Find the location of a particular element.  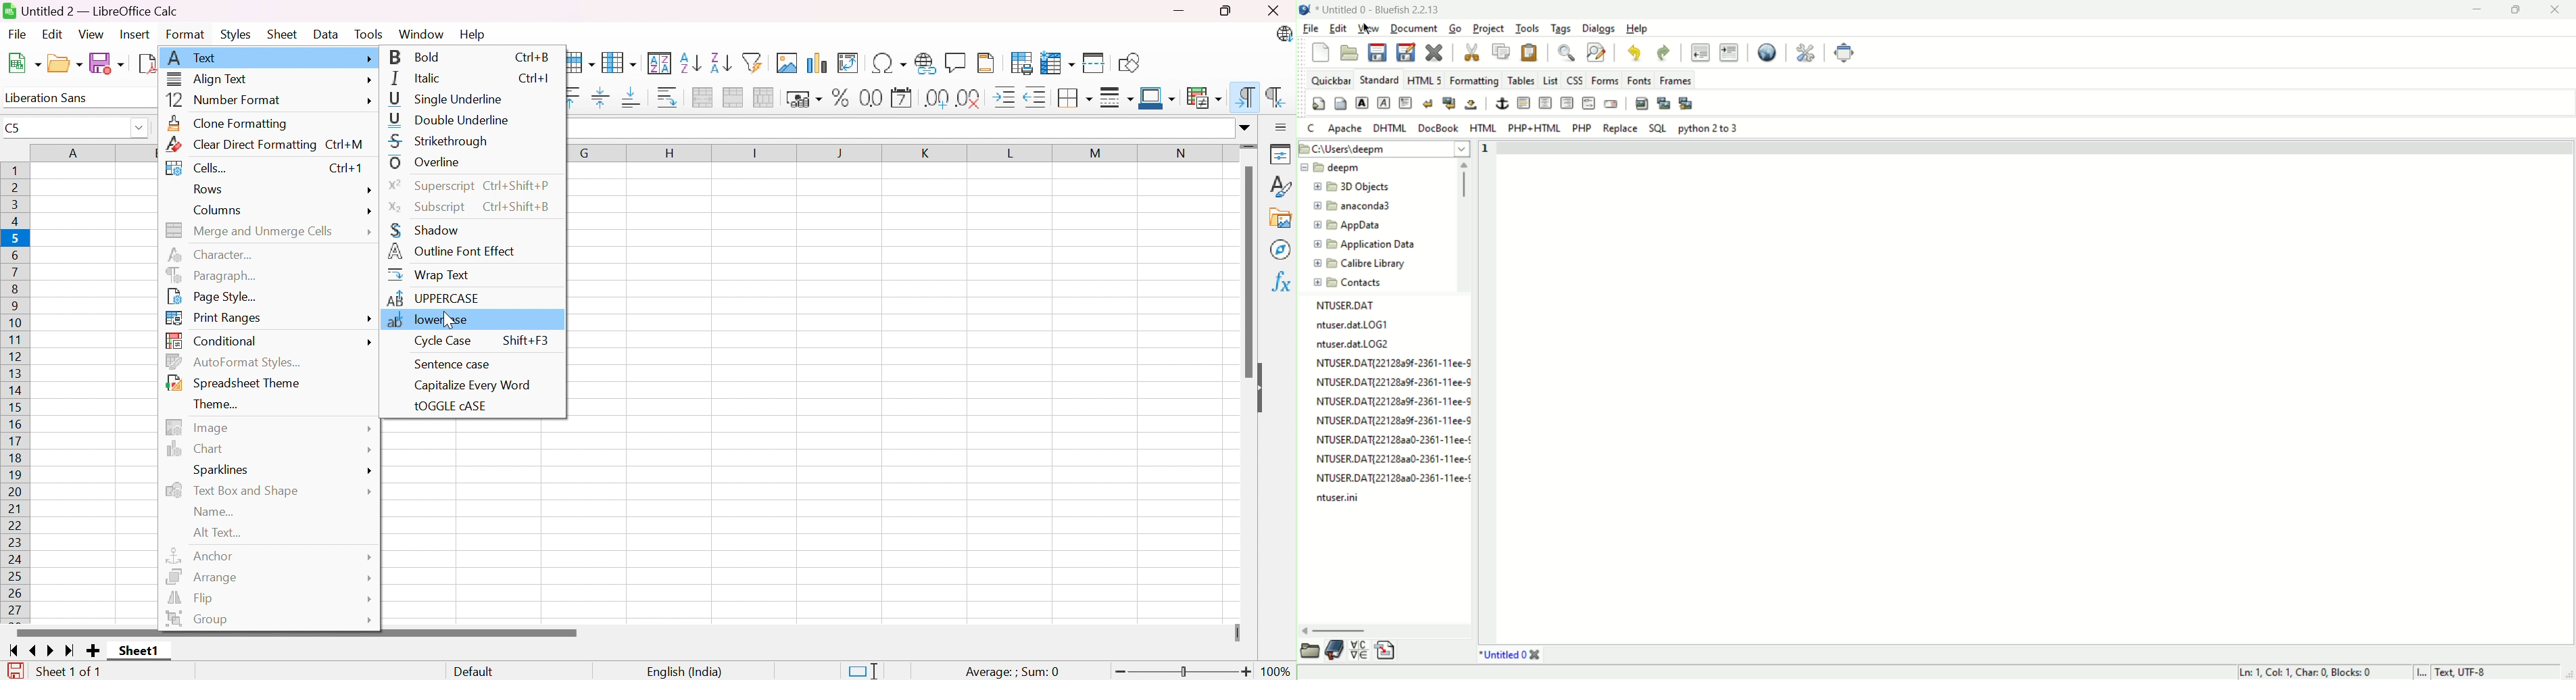

More is located at coordinates (370, 236).